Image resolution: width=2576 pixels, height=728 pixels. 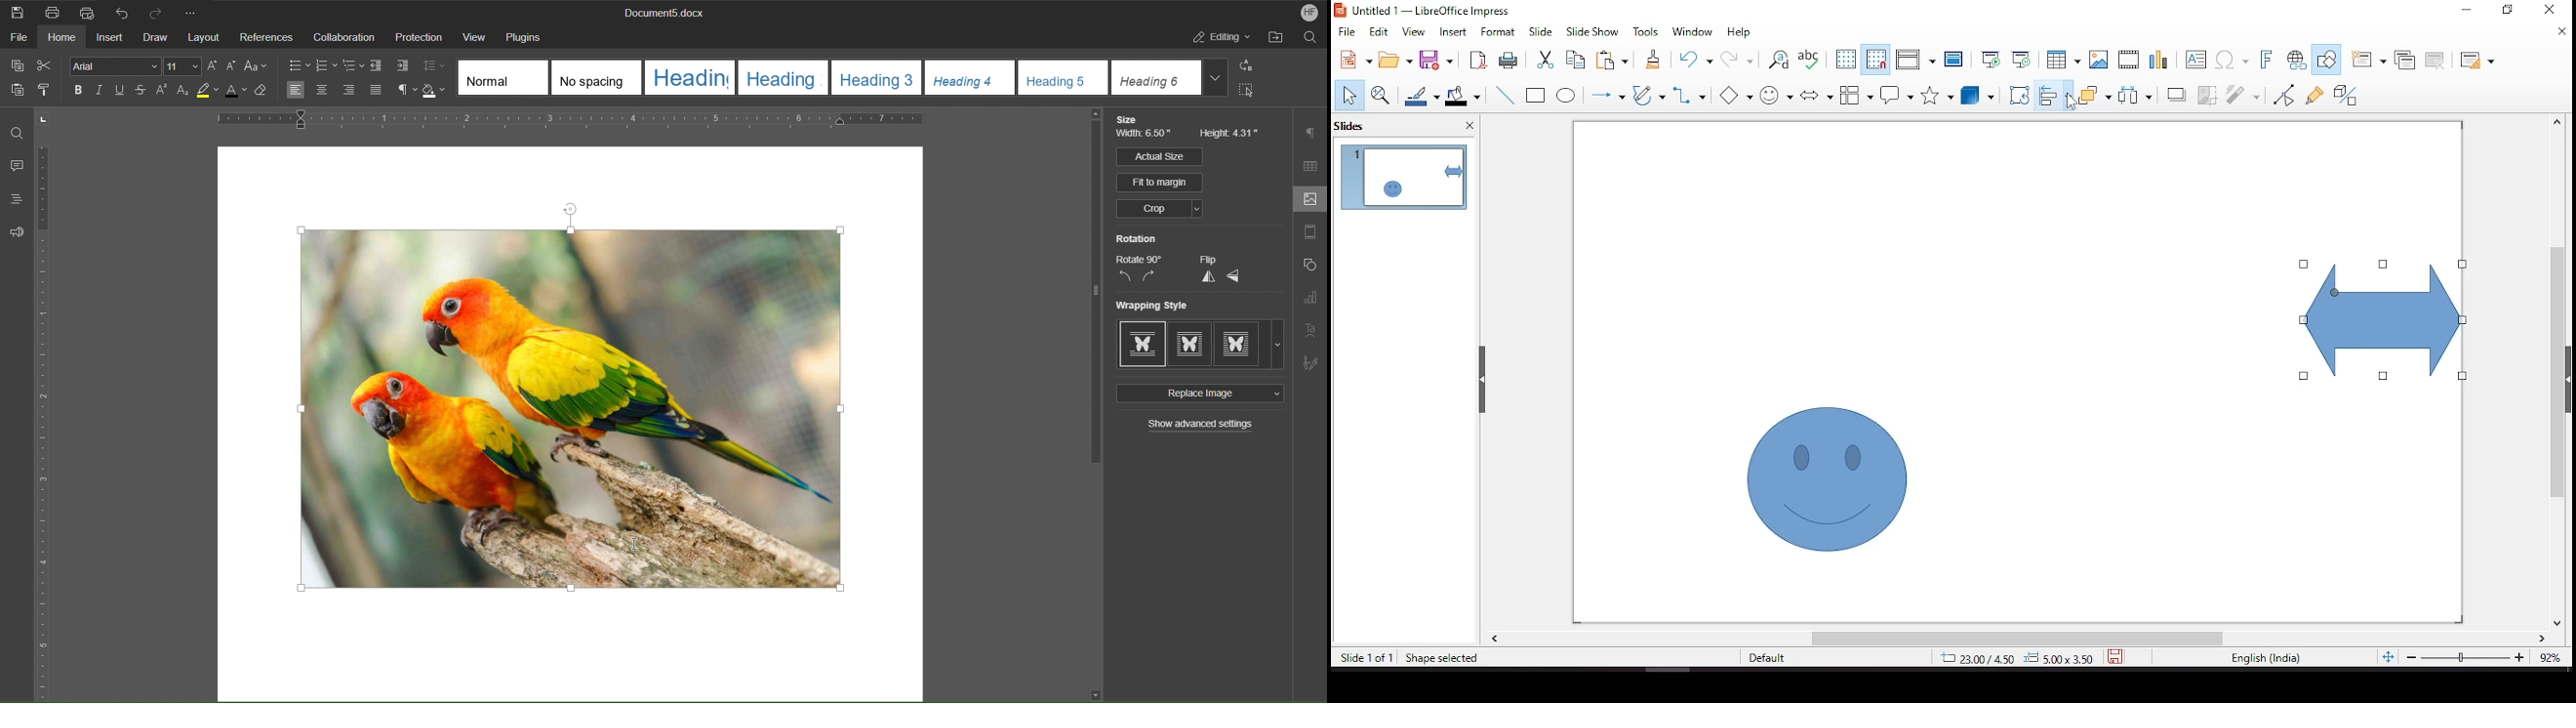 What do you see at coordinates (2177, 94) in the screenshot?
I see `shadow` at bounding box center [2177, 94].